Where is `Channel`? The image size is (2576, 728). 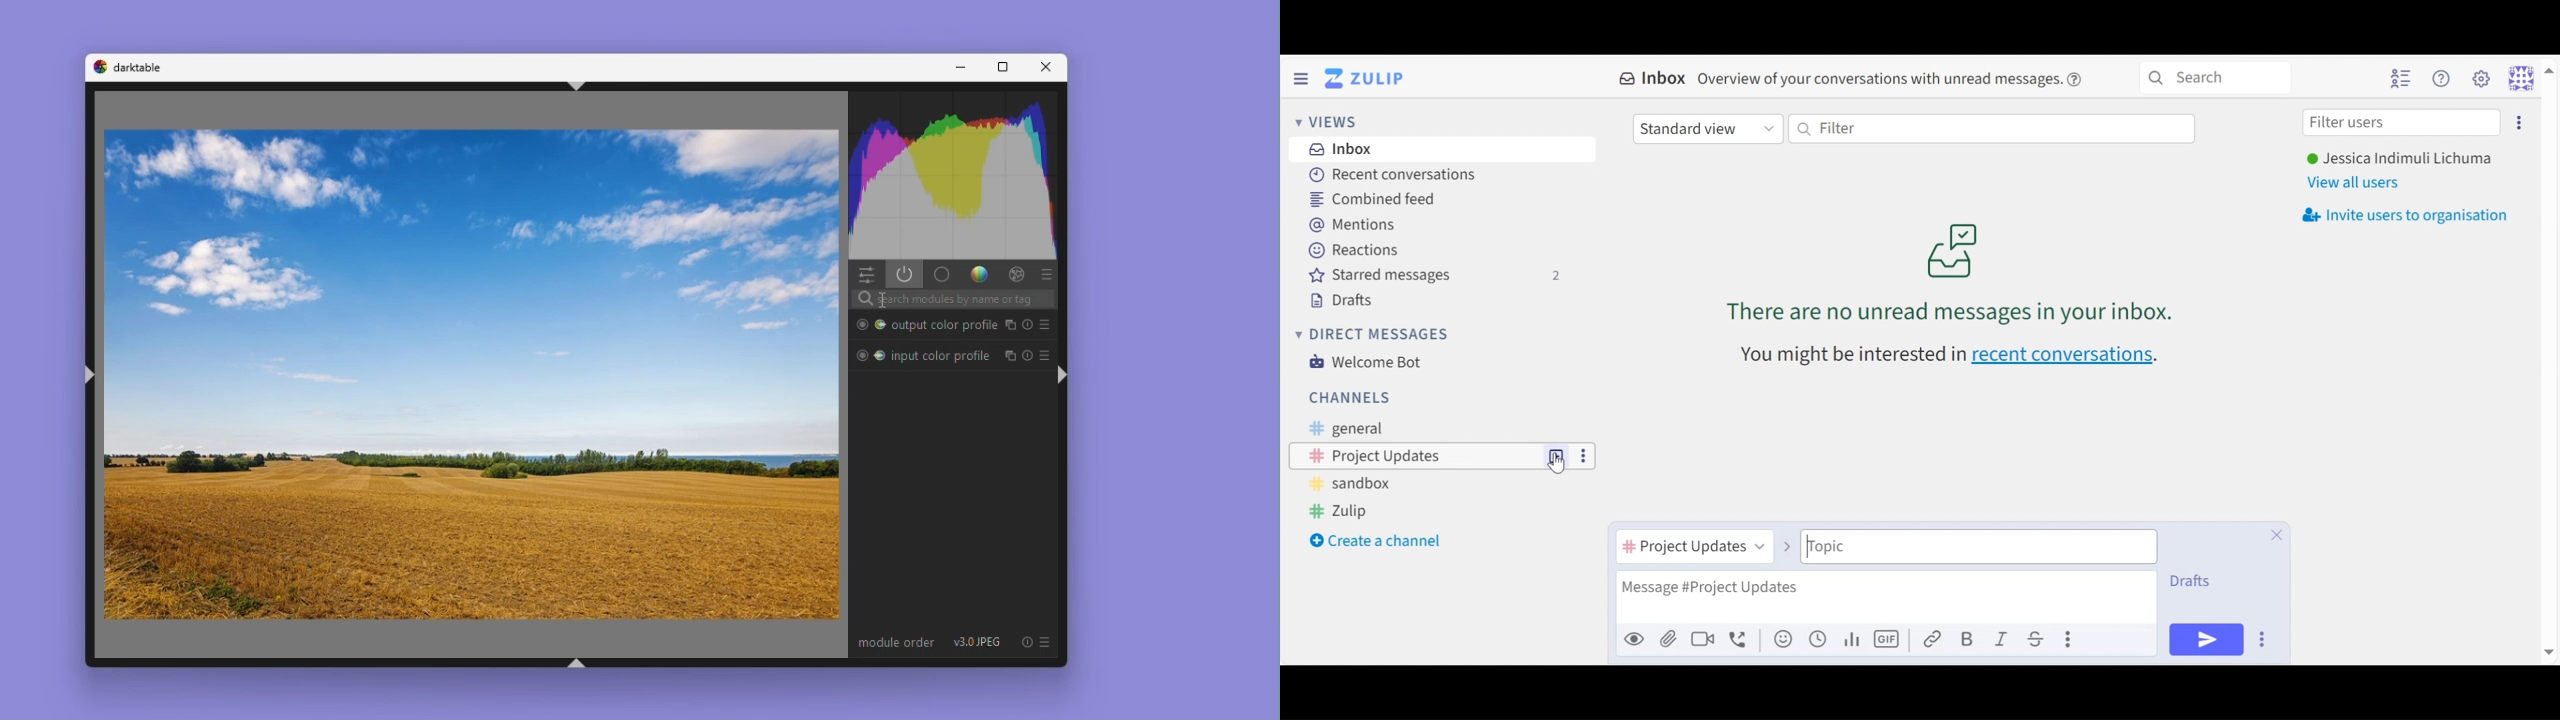
Channel is located at coordinates (1350, 397).